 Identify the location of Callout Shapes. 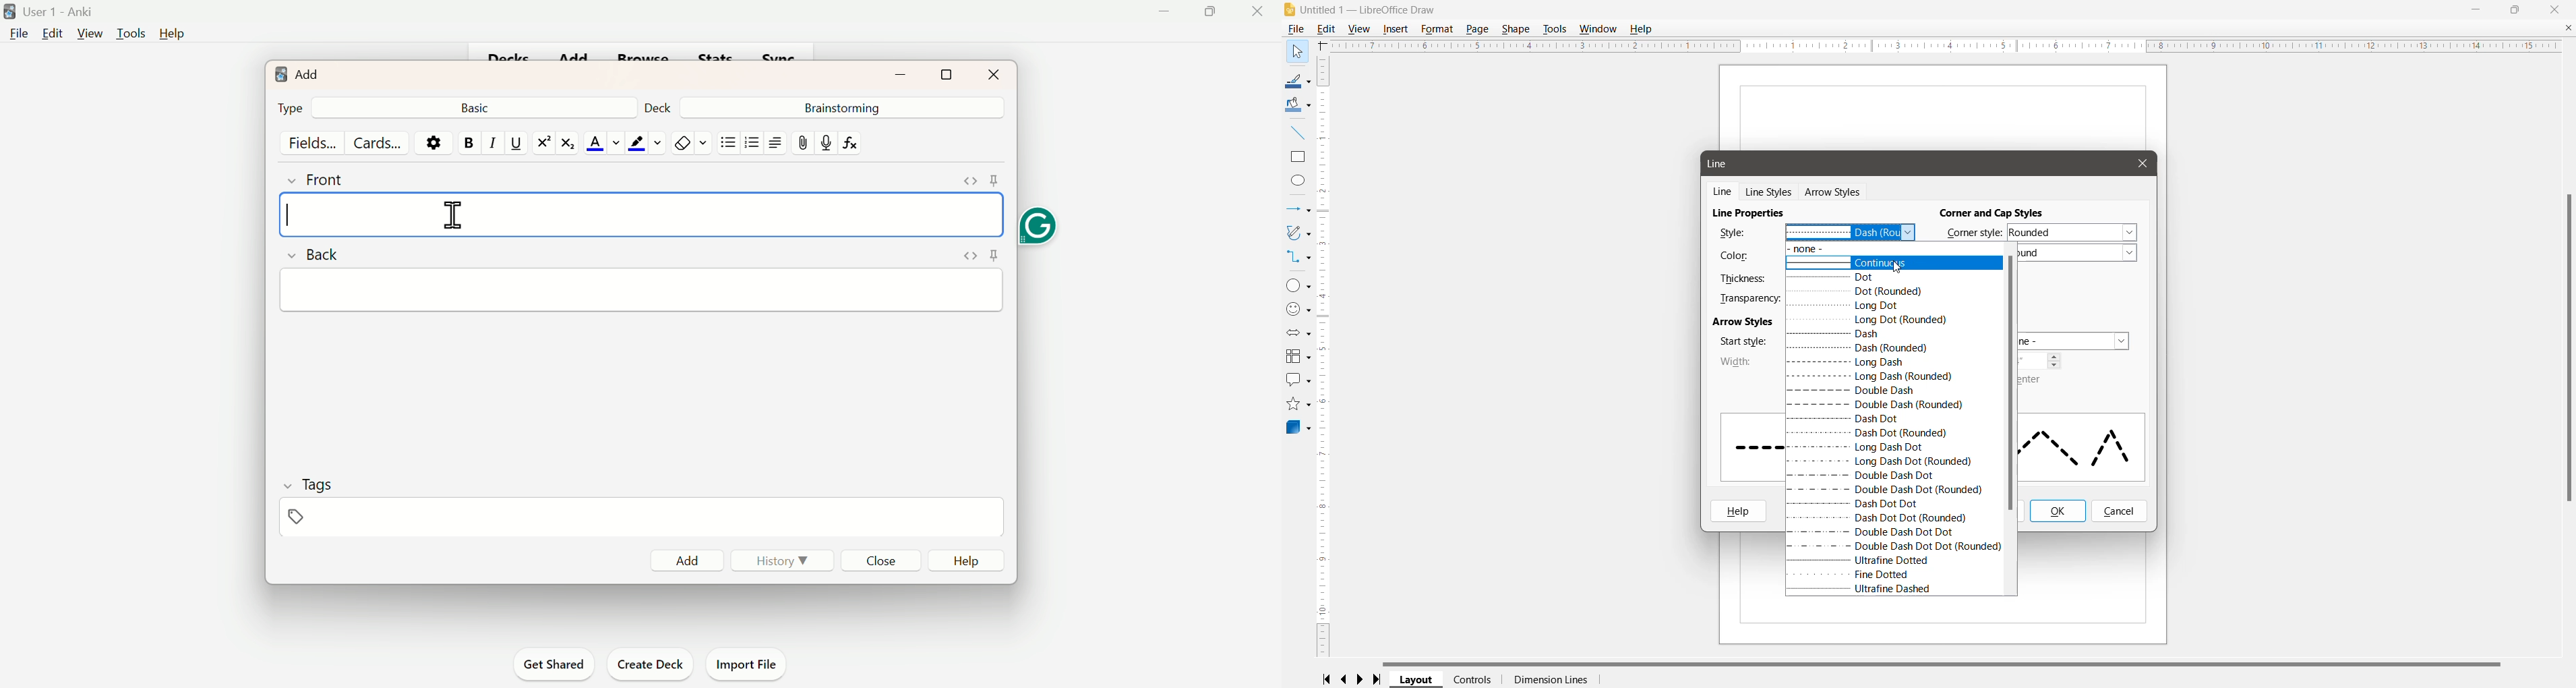
(1298, 380).